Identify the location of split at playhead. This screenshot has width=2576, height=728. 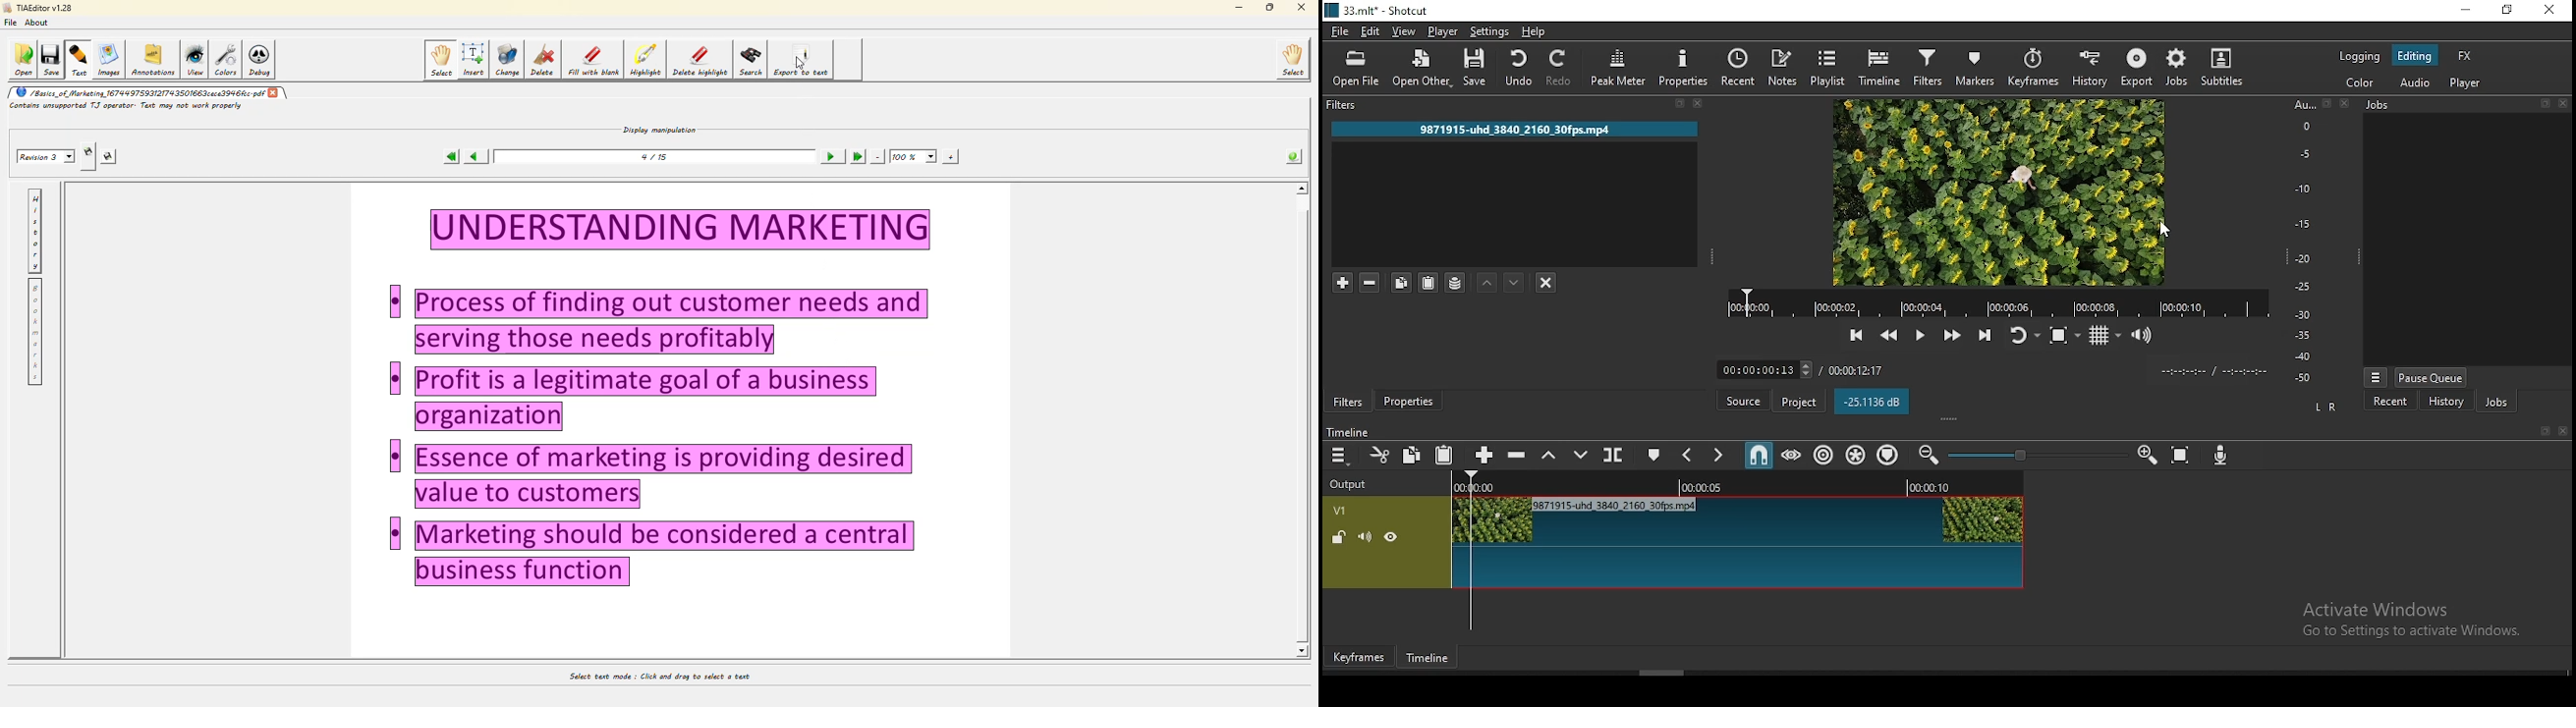
(1739, 68).